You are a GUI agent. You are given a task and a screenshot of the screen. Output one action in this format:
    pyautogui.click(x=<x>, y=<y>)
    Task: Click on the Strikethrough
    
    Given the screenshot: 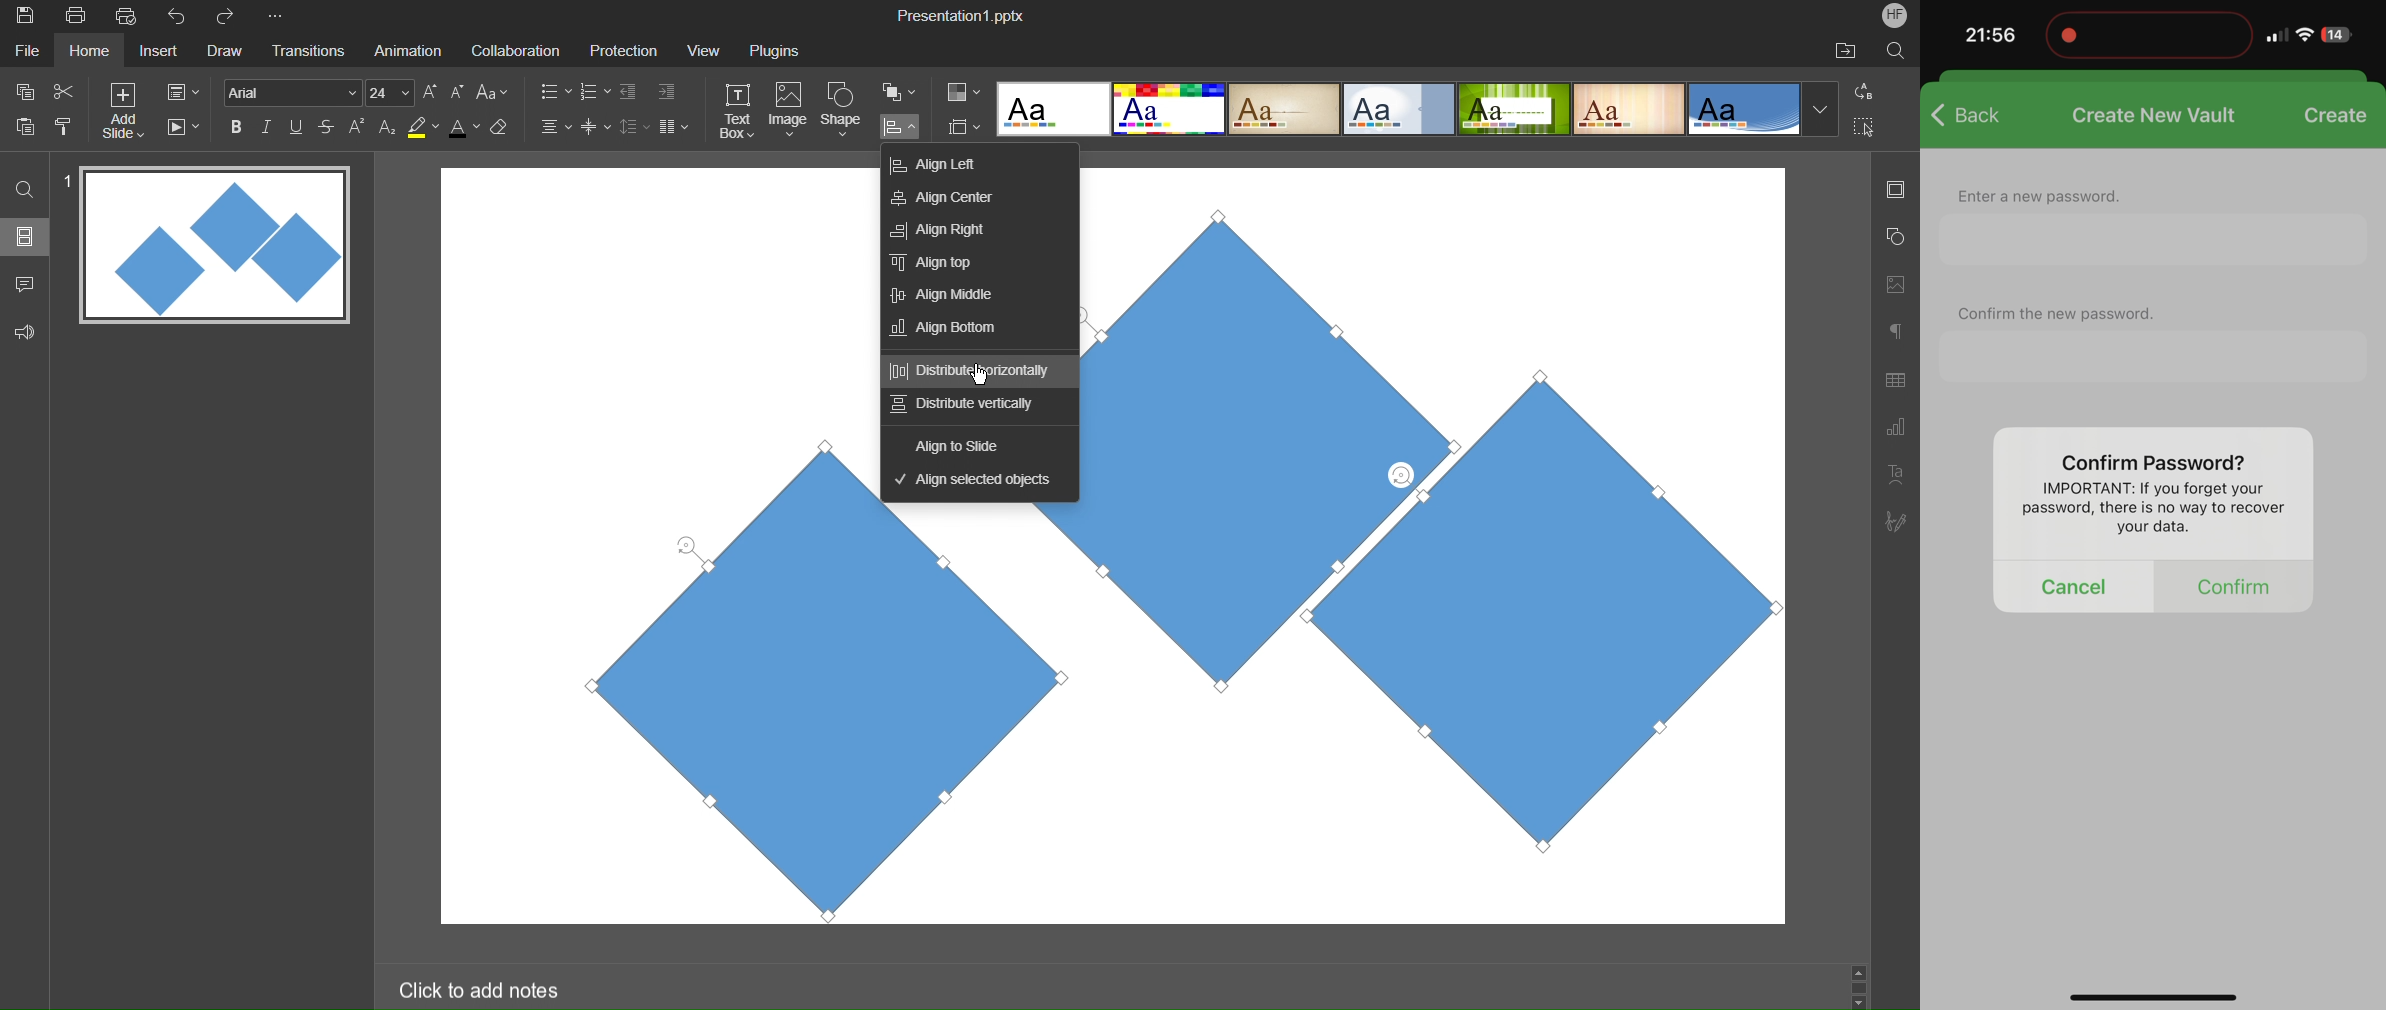 What is the action you would take?
    pyautogui.click(x=328, y=126)
    